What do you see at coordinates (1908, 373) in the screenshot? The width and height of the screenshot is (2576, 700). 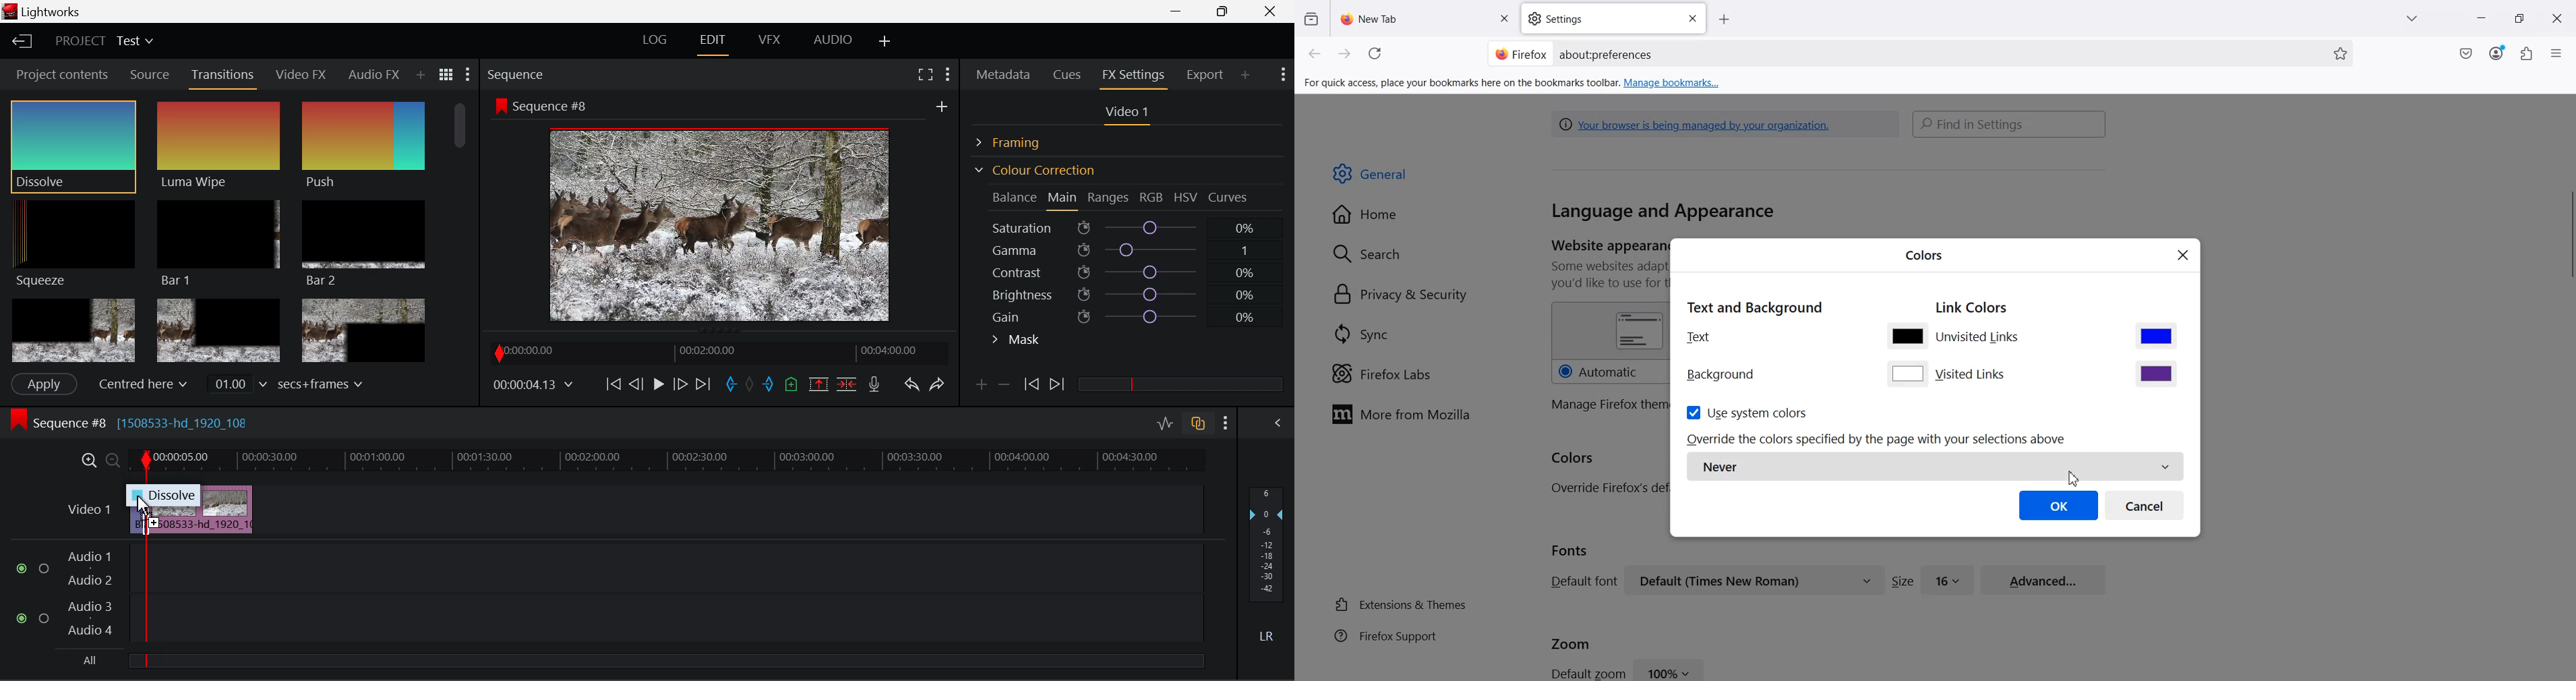 I see `Choose Color` at bounding box center [1908, 373].